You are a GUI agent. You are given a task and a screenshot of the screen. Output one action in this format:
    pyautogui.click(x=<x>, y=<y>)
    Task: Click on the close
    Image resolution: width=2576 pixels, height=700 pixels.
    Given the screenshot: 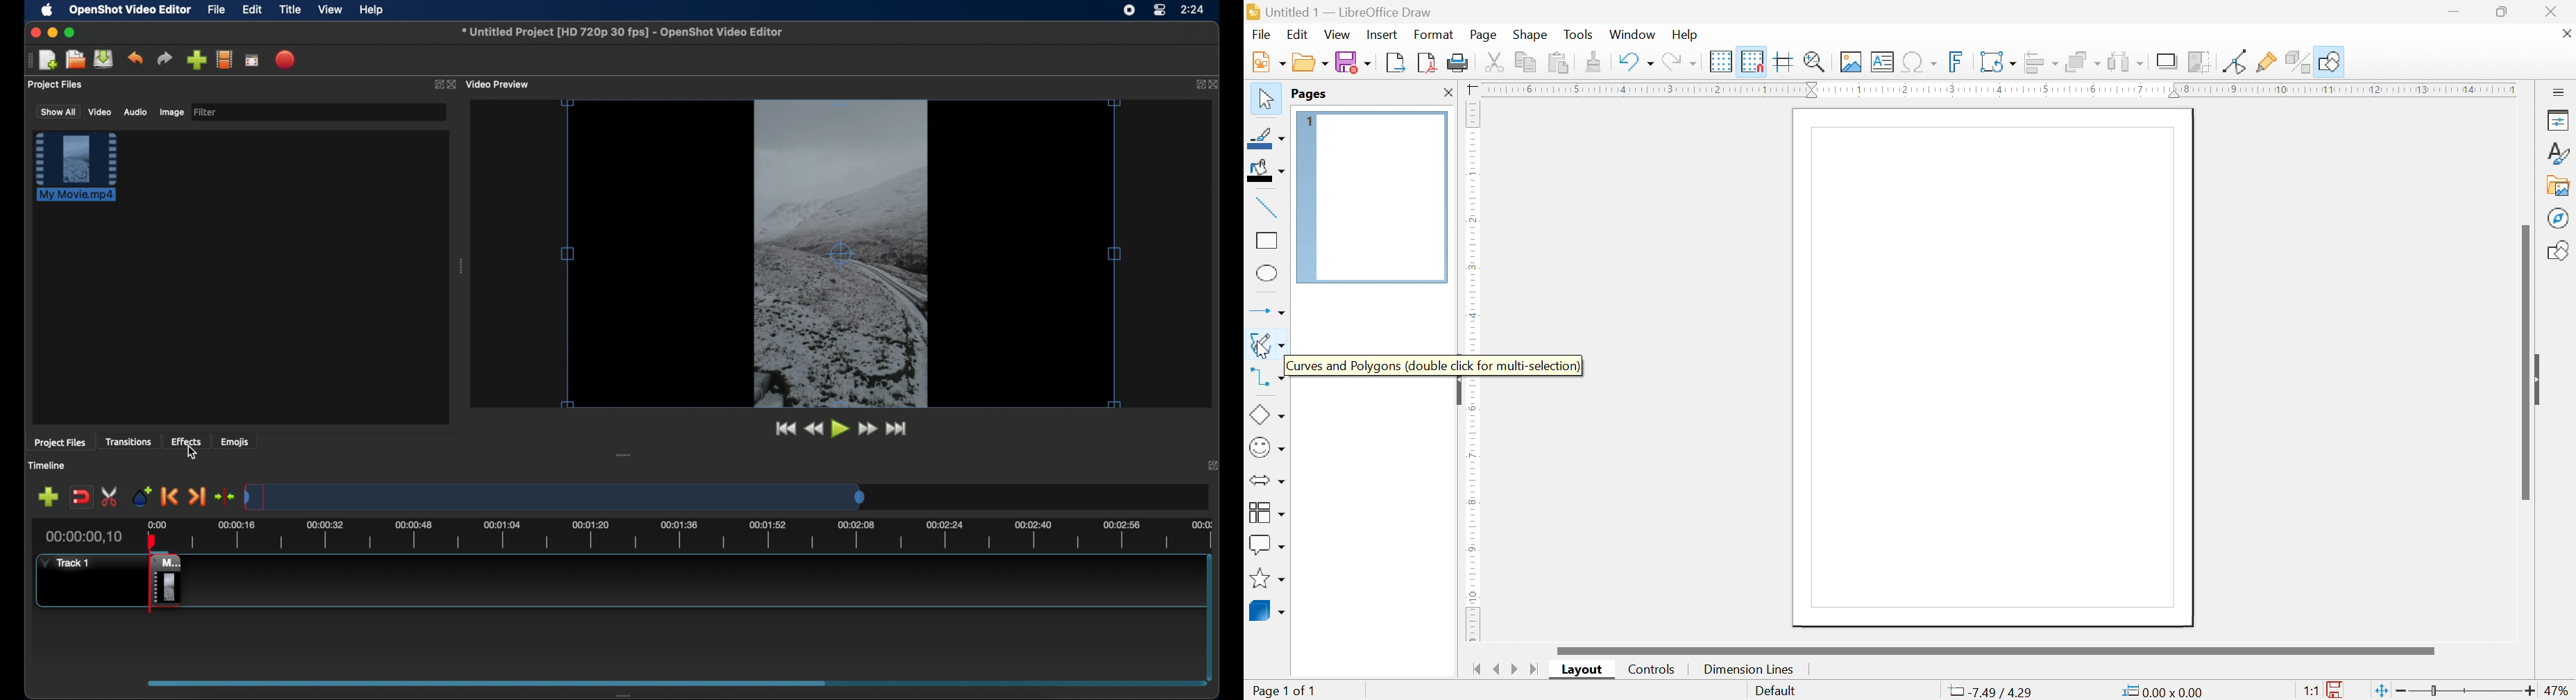 What is the action you would take?
    pyautogui.click(x=1448, y=92)
    